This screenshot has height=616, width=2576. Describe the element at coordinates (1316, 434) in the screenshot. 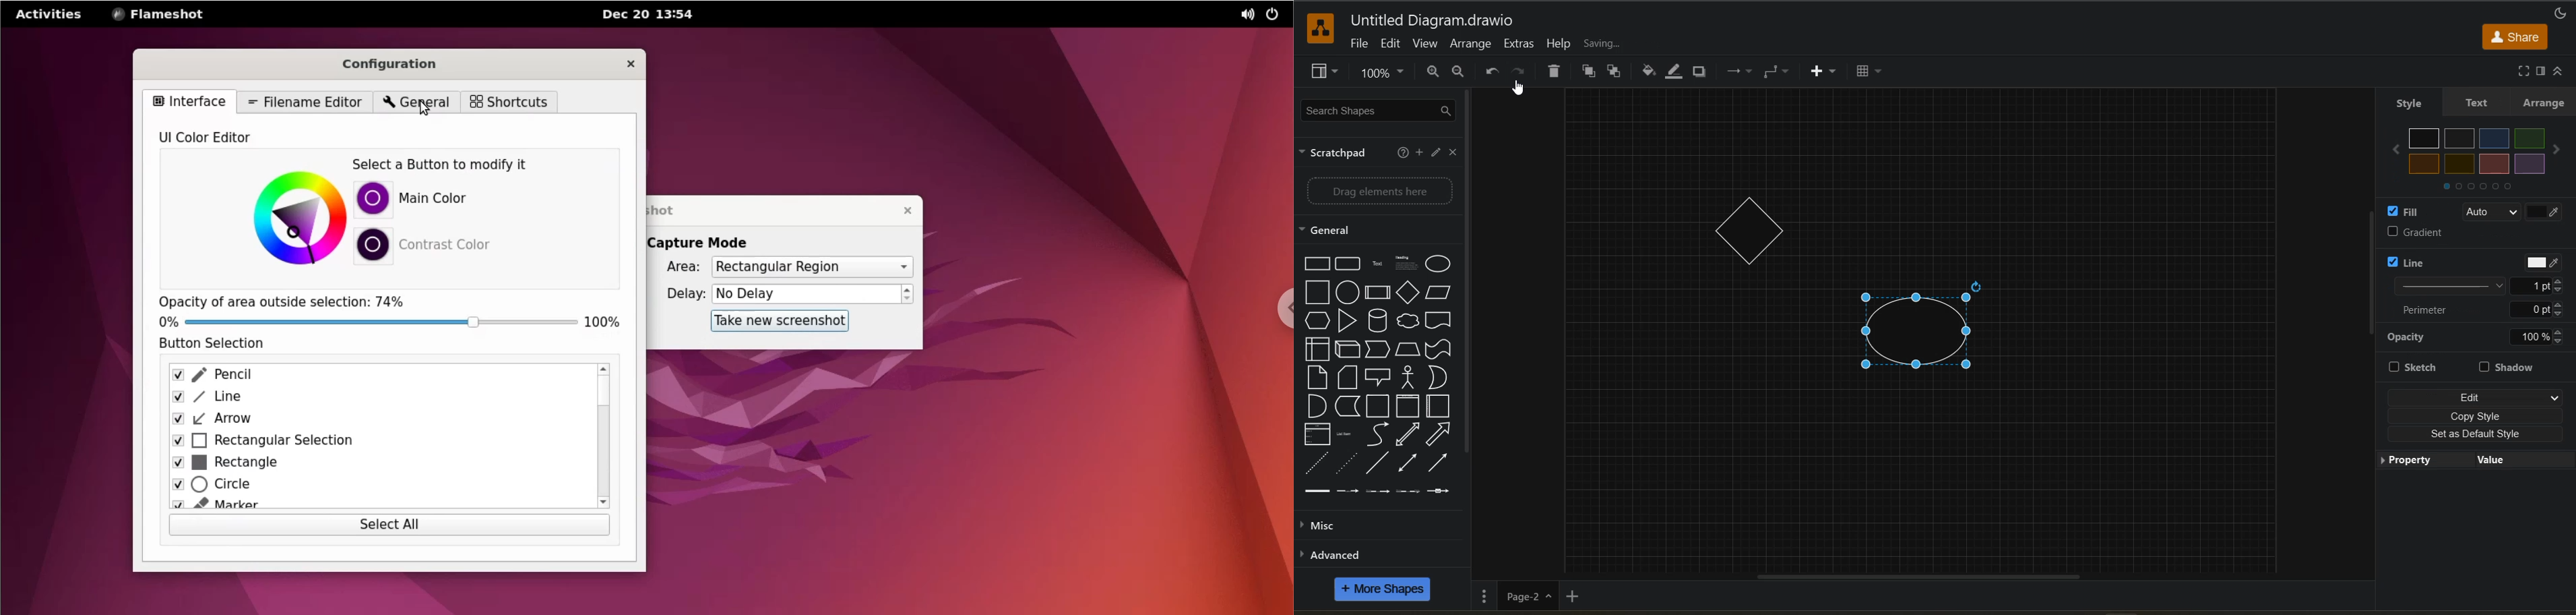

I see `list` at that location.